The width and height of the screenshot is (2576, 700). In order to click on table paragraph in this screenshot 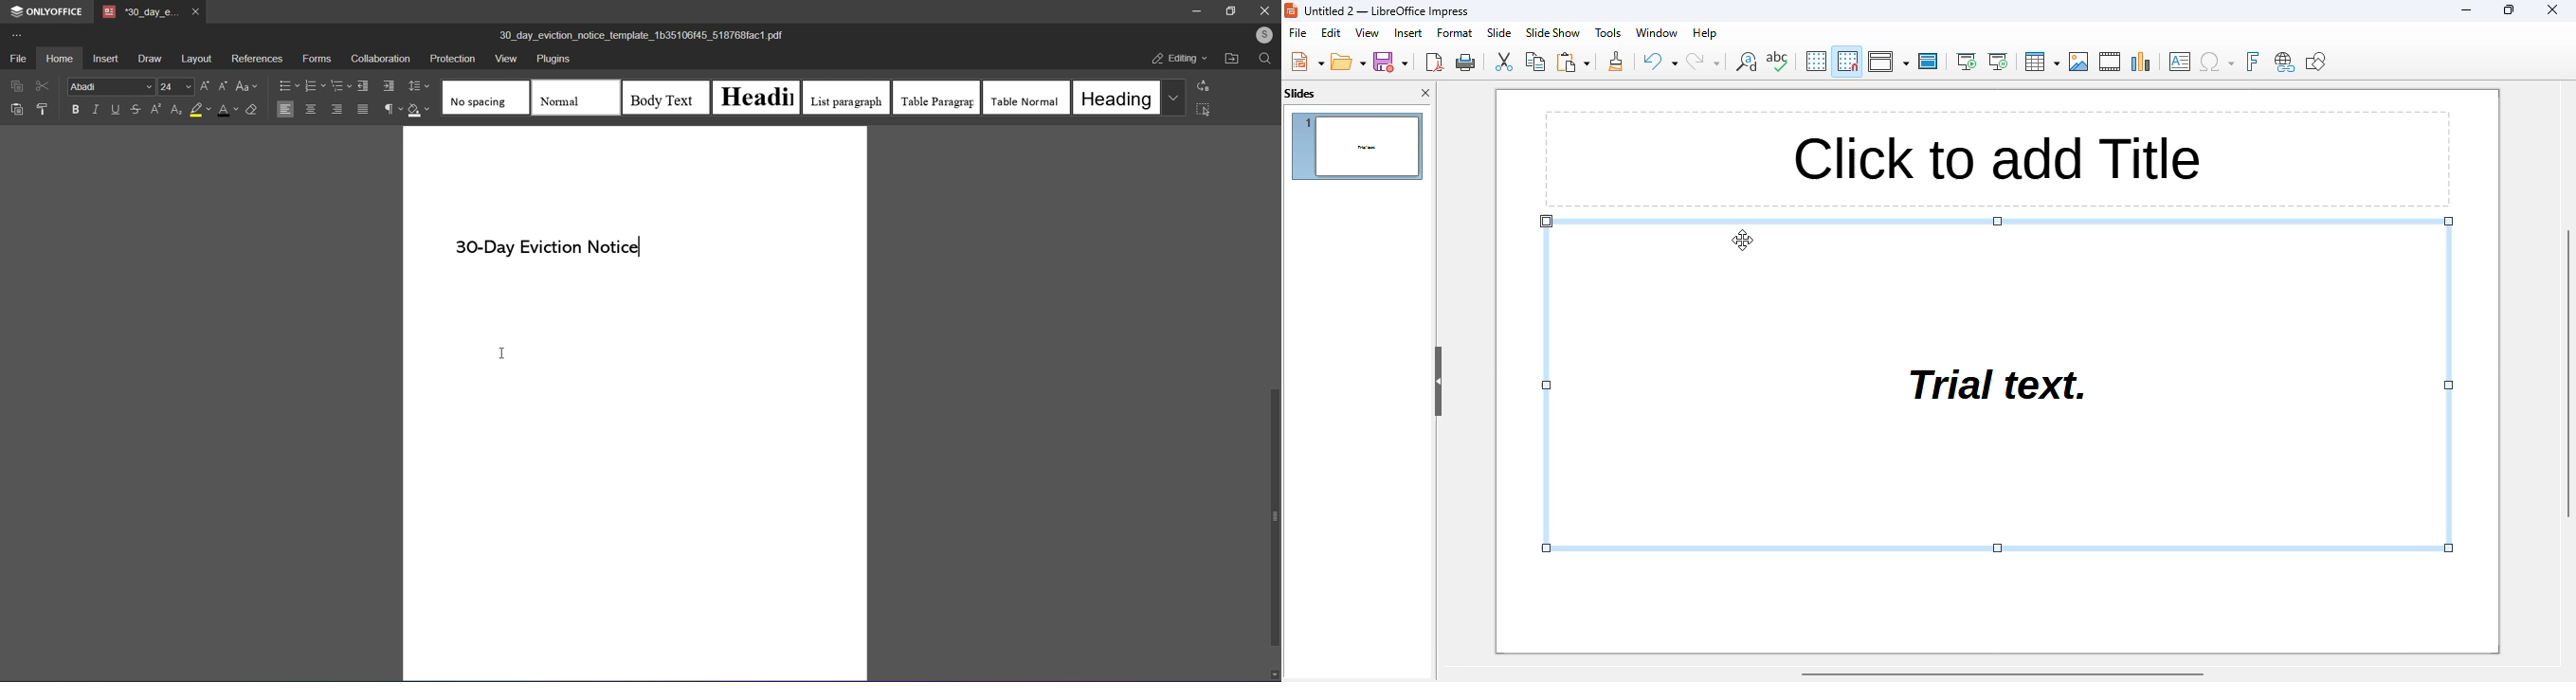, I will do `click(935, 97)`.